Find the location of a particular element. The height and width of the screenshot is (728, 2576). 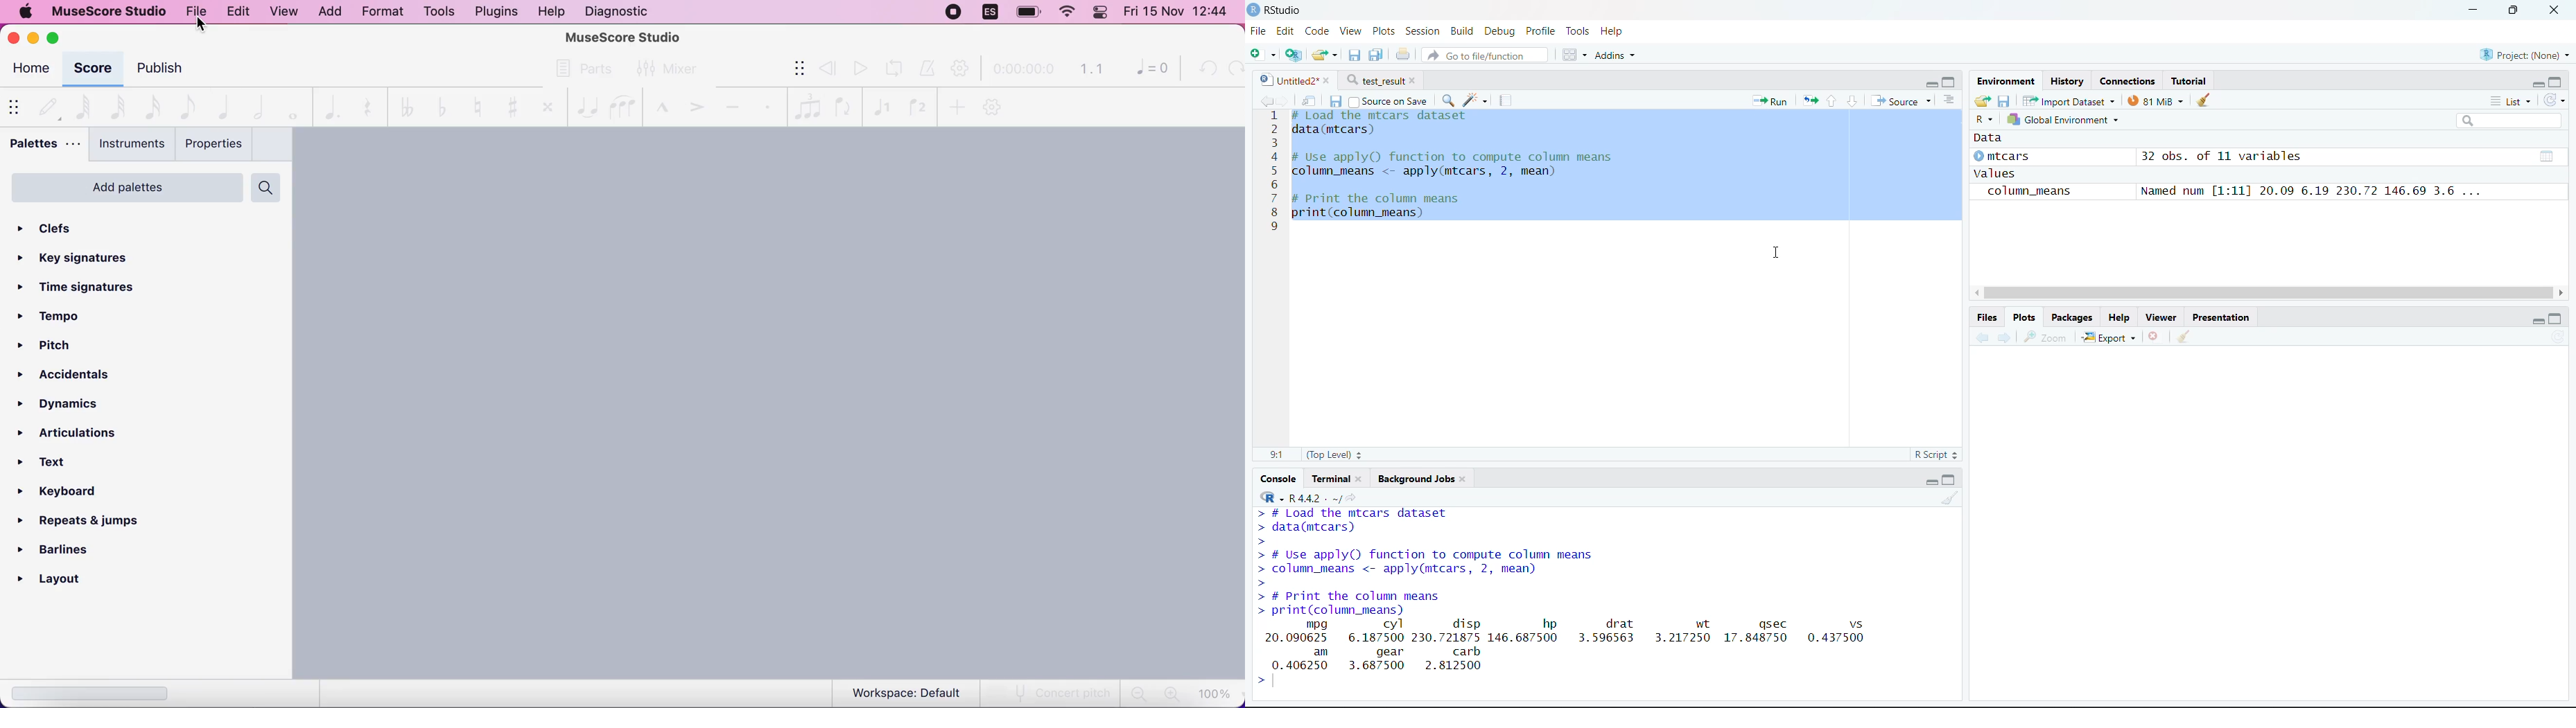

RStudio is located at coordinates (1281, 10).